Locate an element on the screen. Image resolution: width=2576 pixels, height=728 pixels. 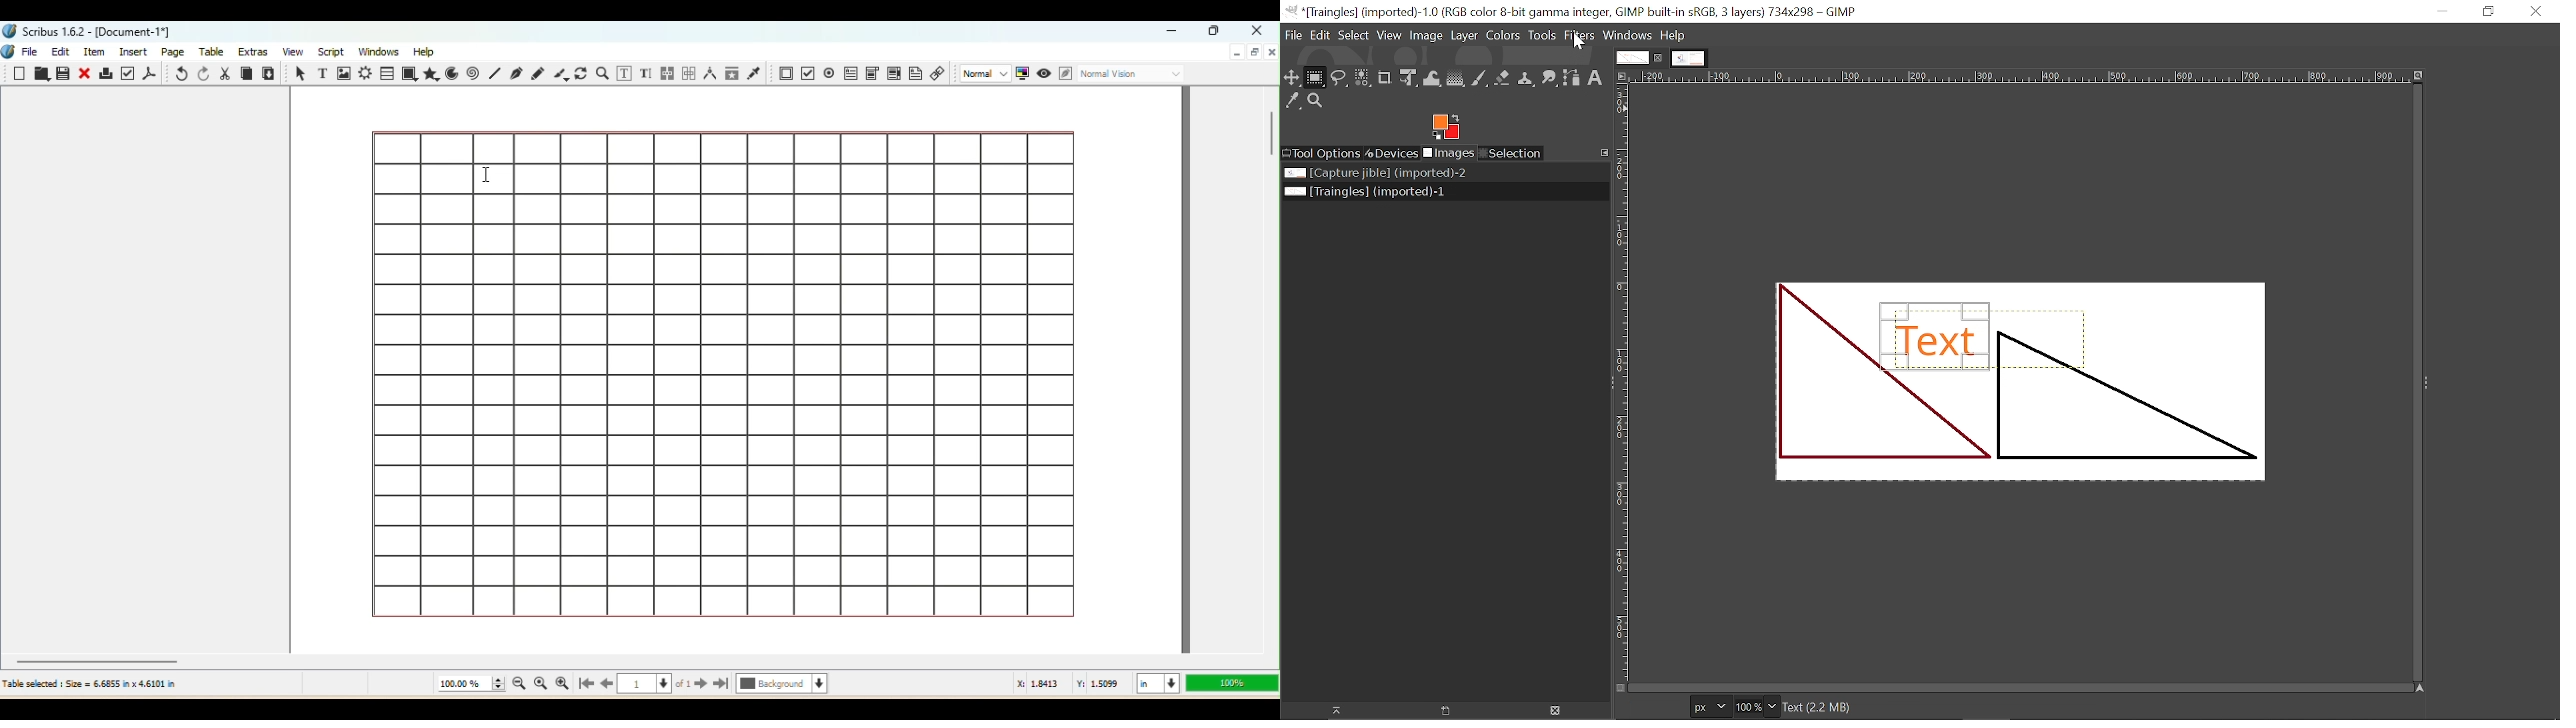
Horizontal scroll bar is located at coordinates (639, 660).